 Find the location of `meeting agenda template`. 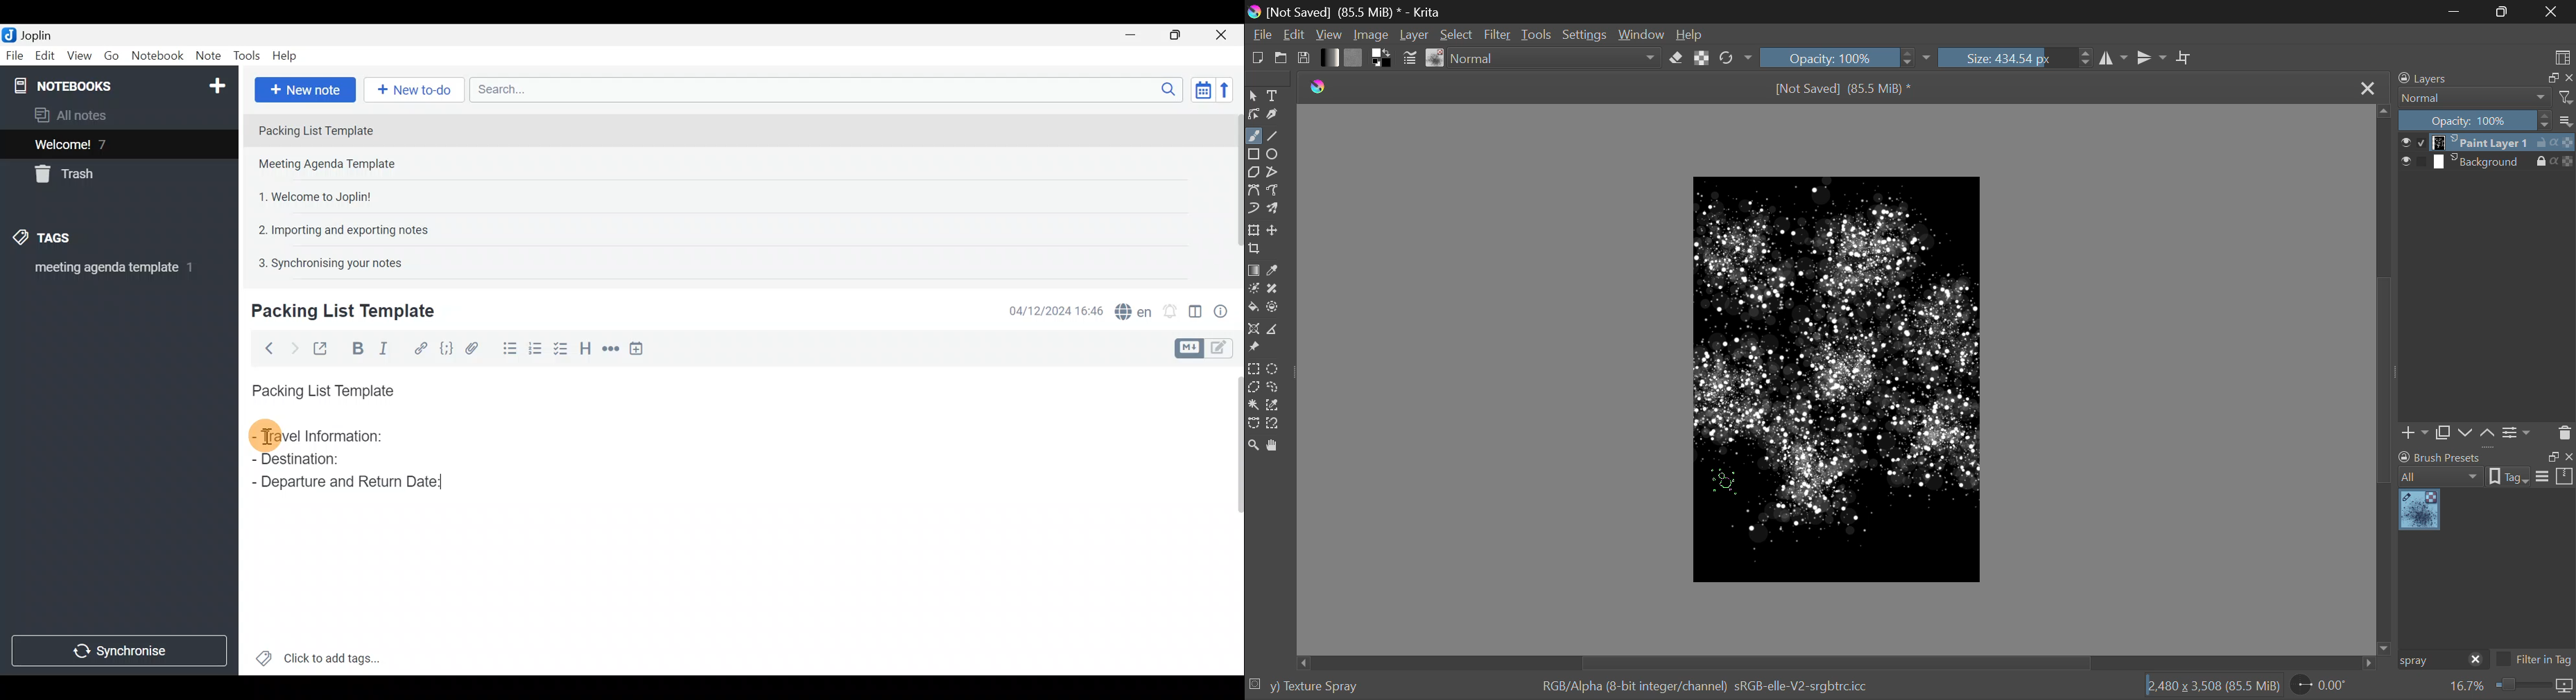

meeting agenda template is located at coordinates (112, 272).